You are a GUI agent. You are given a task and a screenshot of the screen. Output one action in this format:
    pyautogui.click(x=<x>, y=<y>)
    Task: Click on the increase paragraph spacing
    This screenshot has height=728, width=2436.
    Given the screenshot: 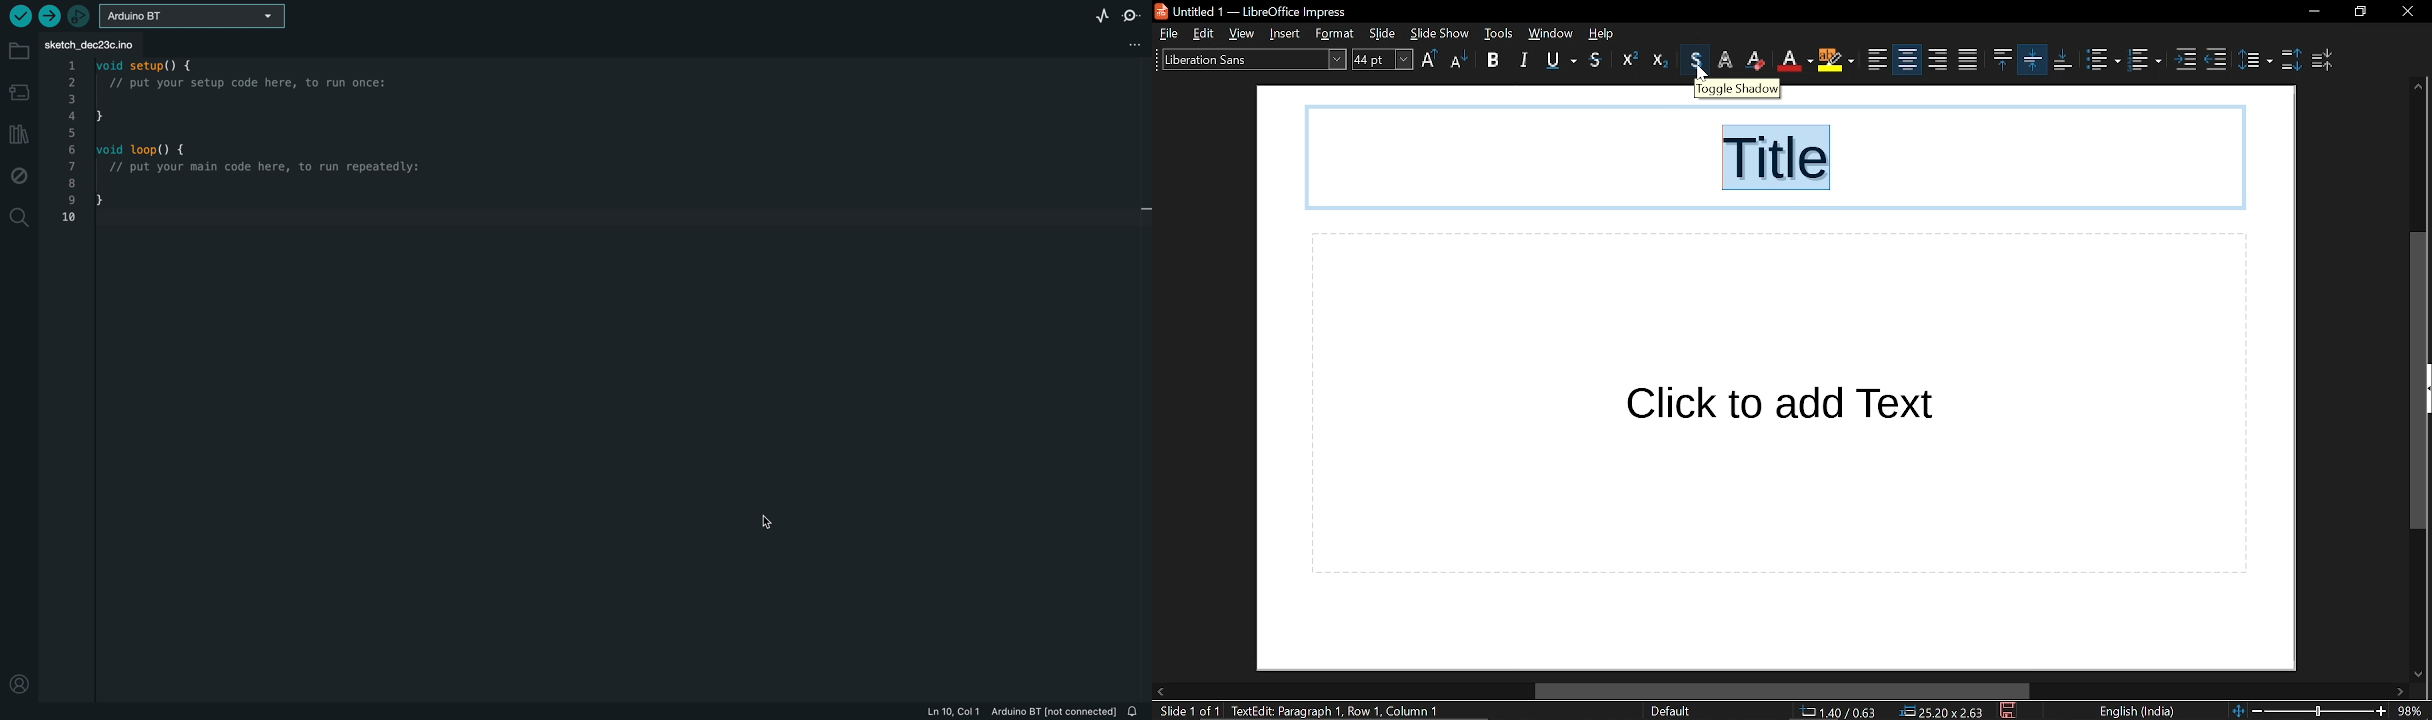 What is the action you would take?
    pyautogui.click(x=2290, y=58)
    